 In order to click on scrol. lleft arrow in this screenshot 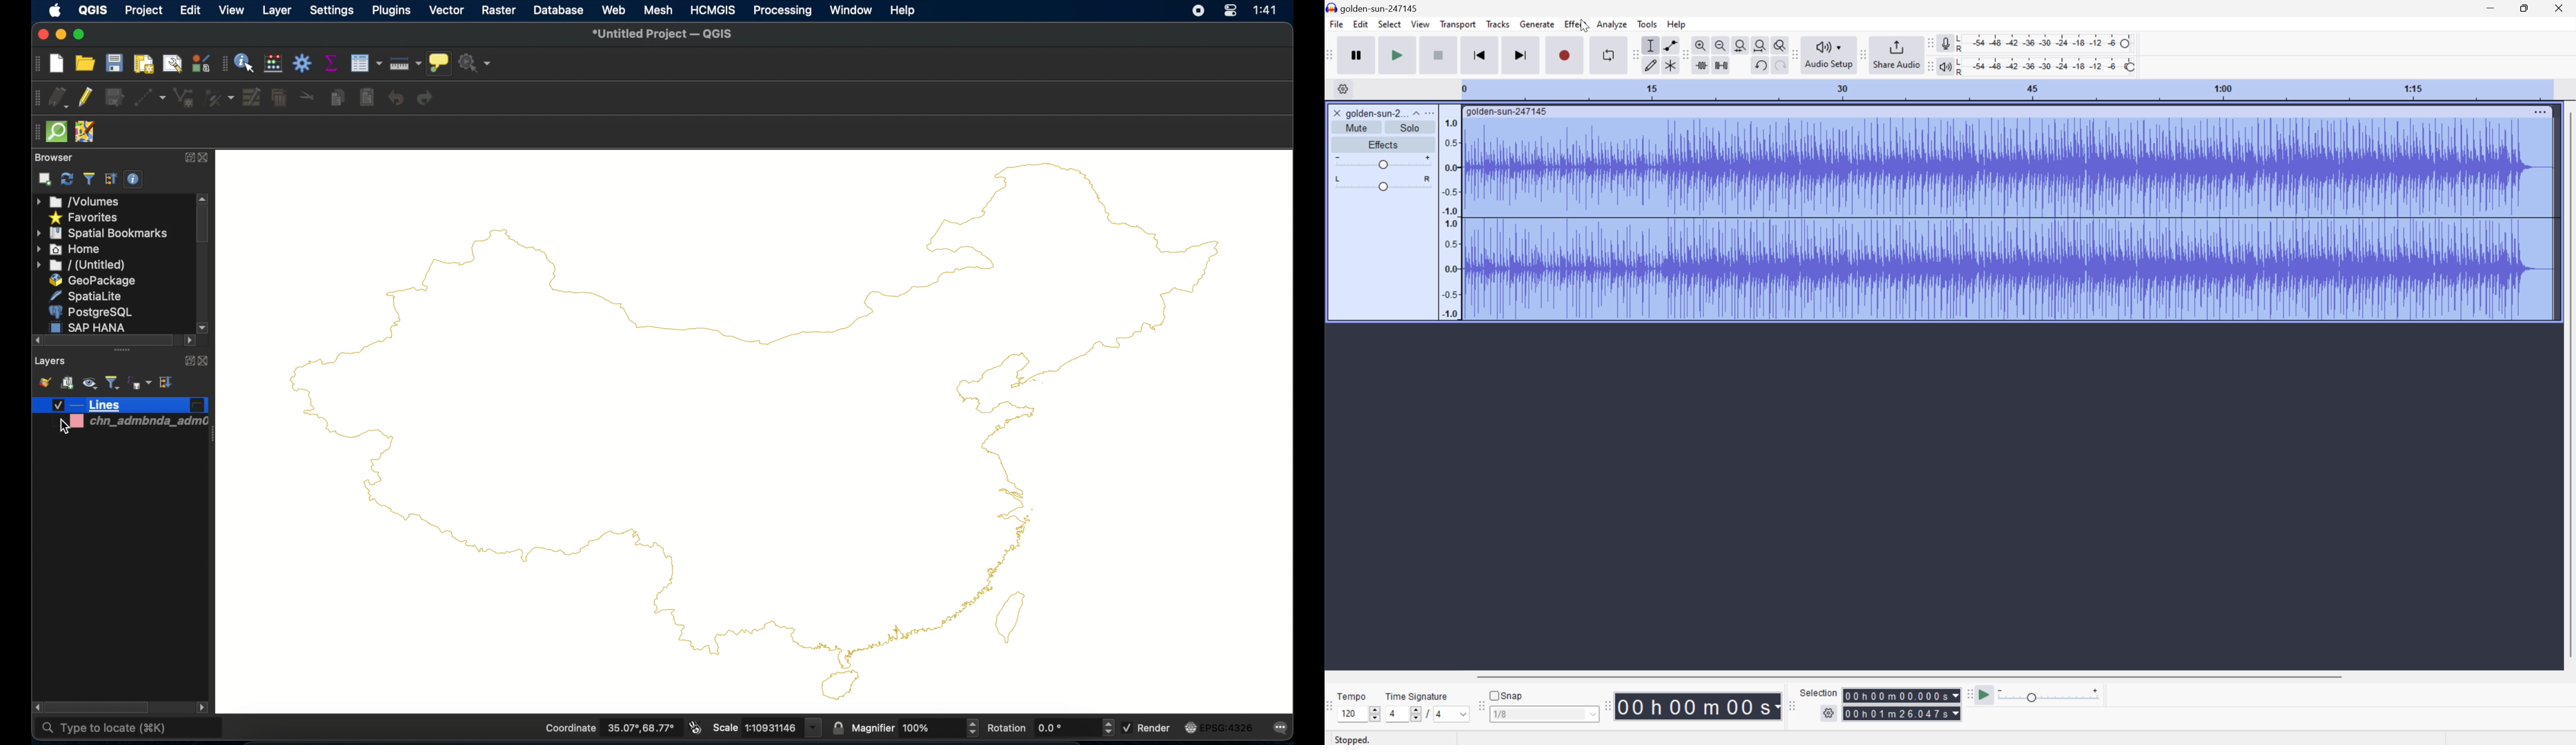, I will do `click(204, 708)`.